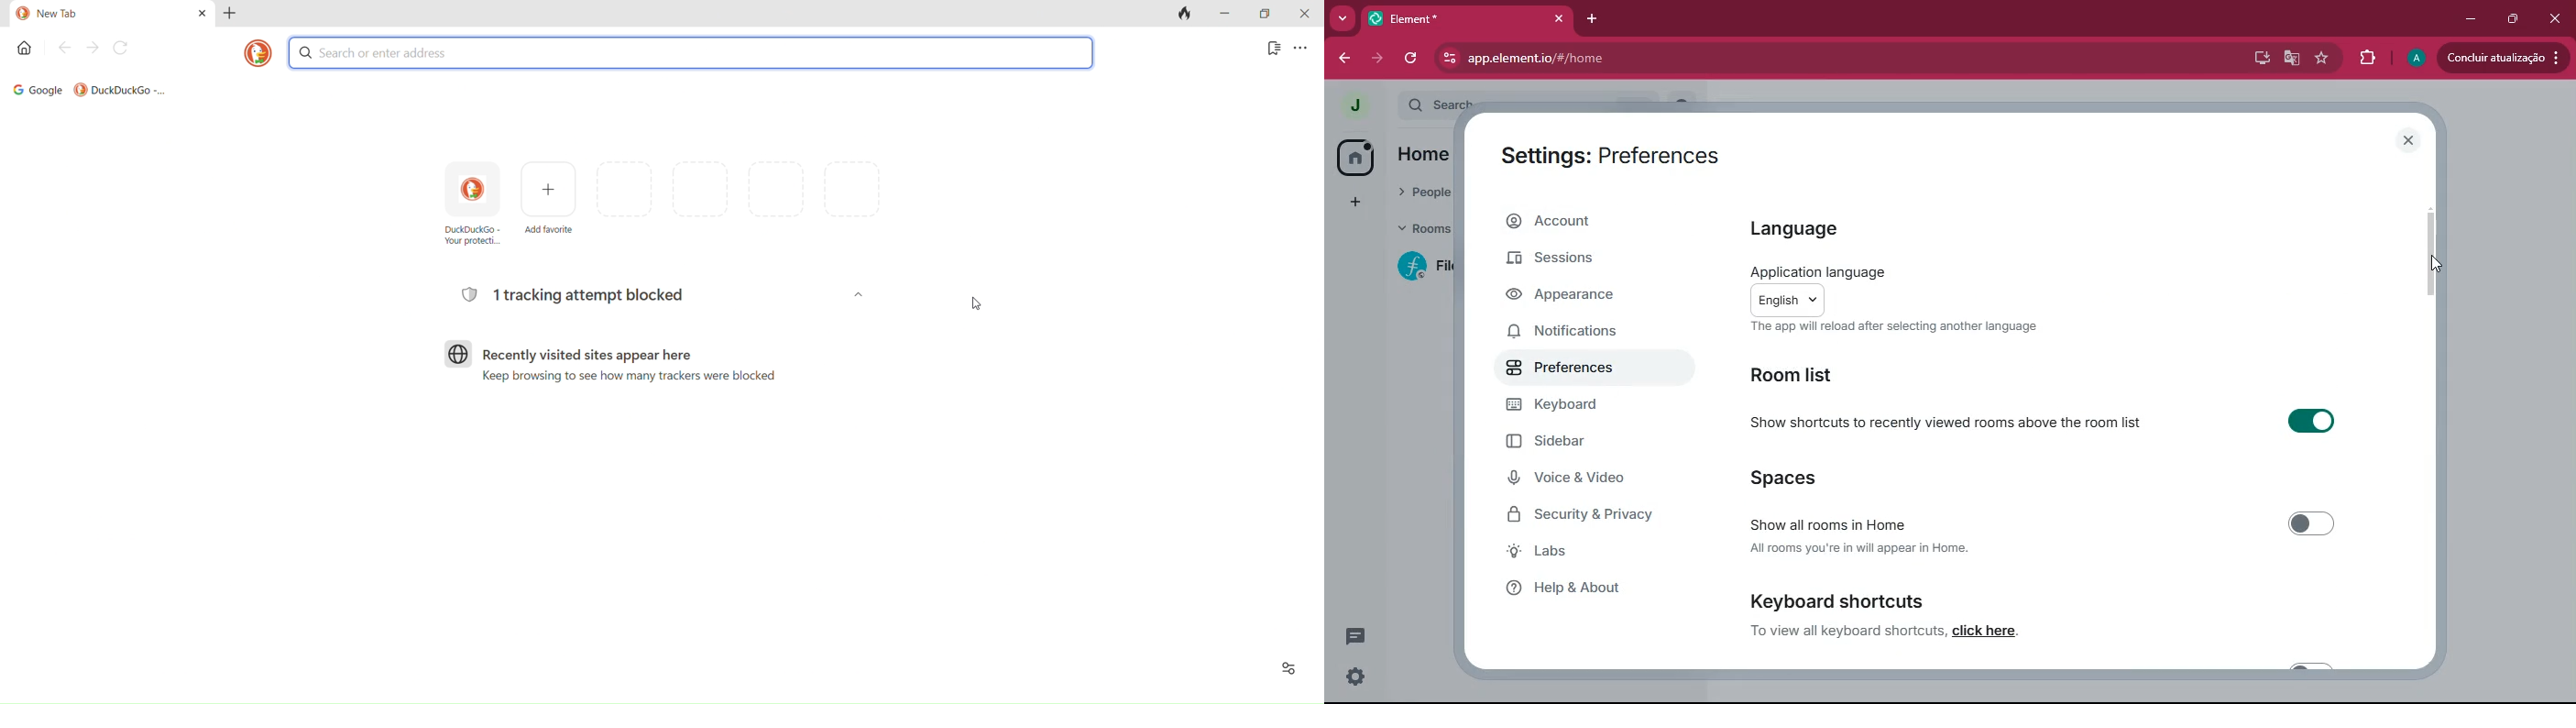  I want to click on home, so click(1422, 159).